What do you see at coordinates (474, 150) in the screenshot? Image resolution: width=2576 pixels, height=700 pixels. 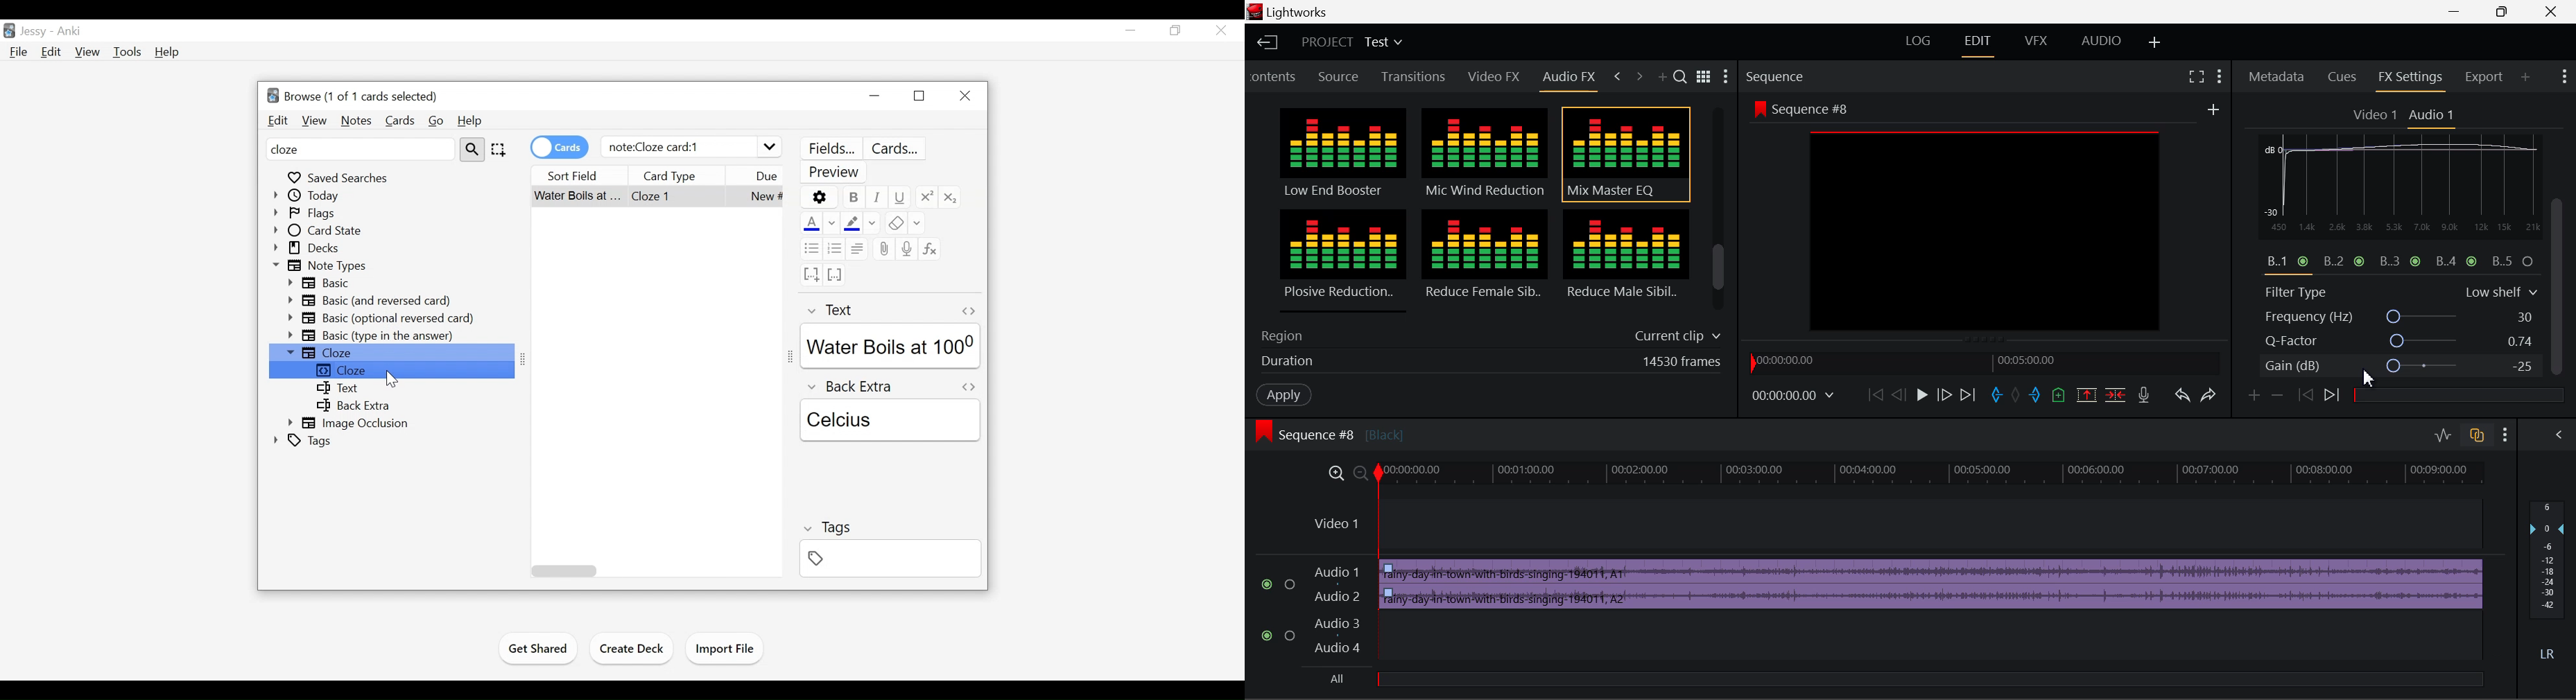 I see `Search tool` at bounding box center [474, 150].